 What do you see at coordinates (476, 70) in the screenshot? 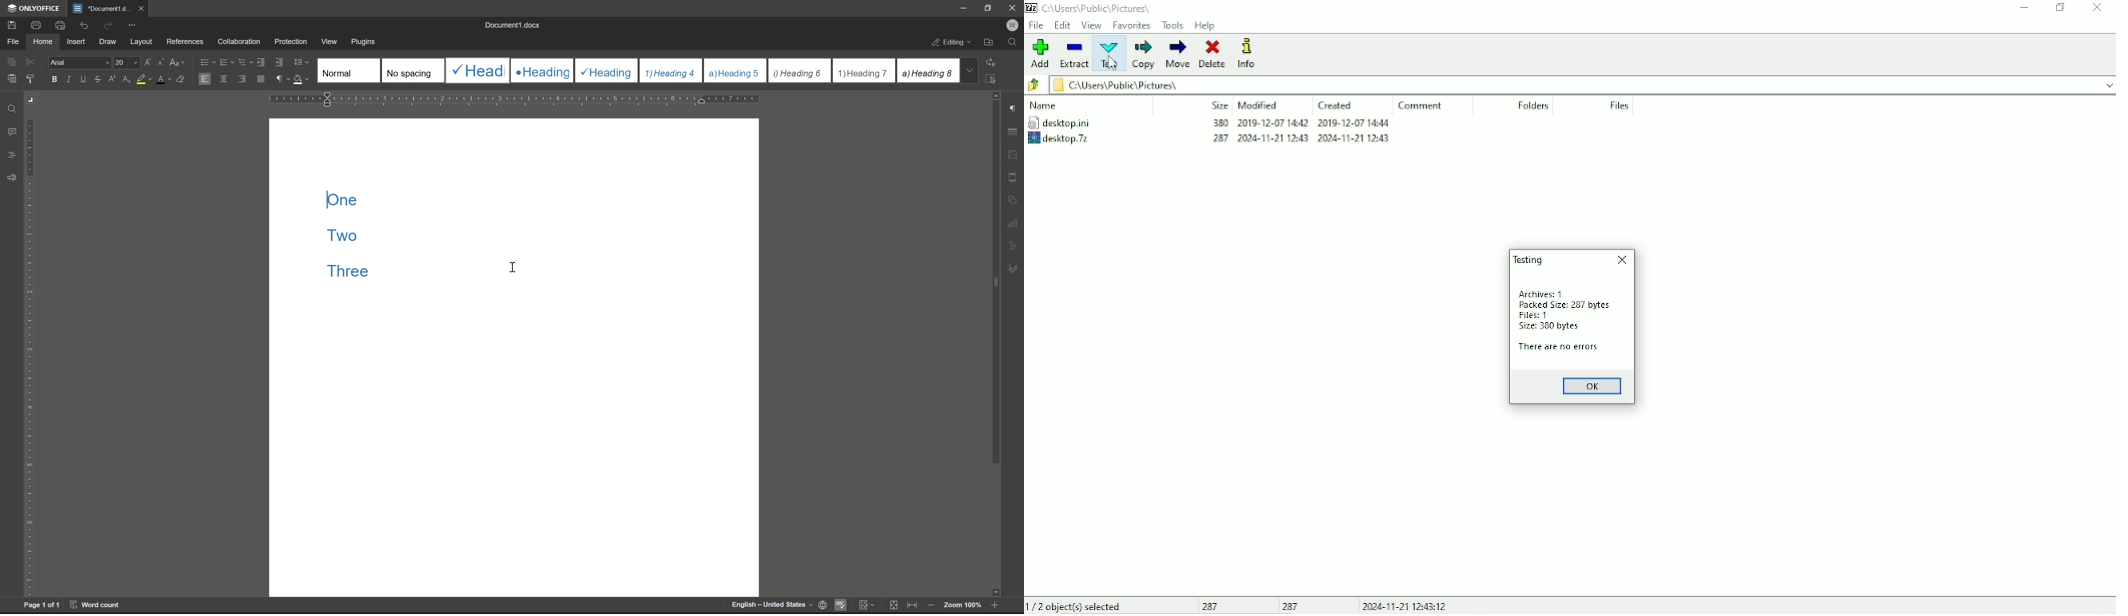
I see `Heading 1` at bounding box center [476, 70].